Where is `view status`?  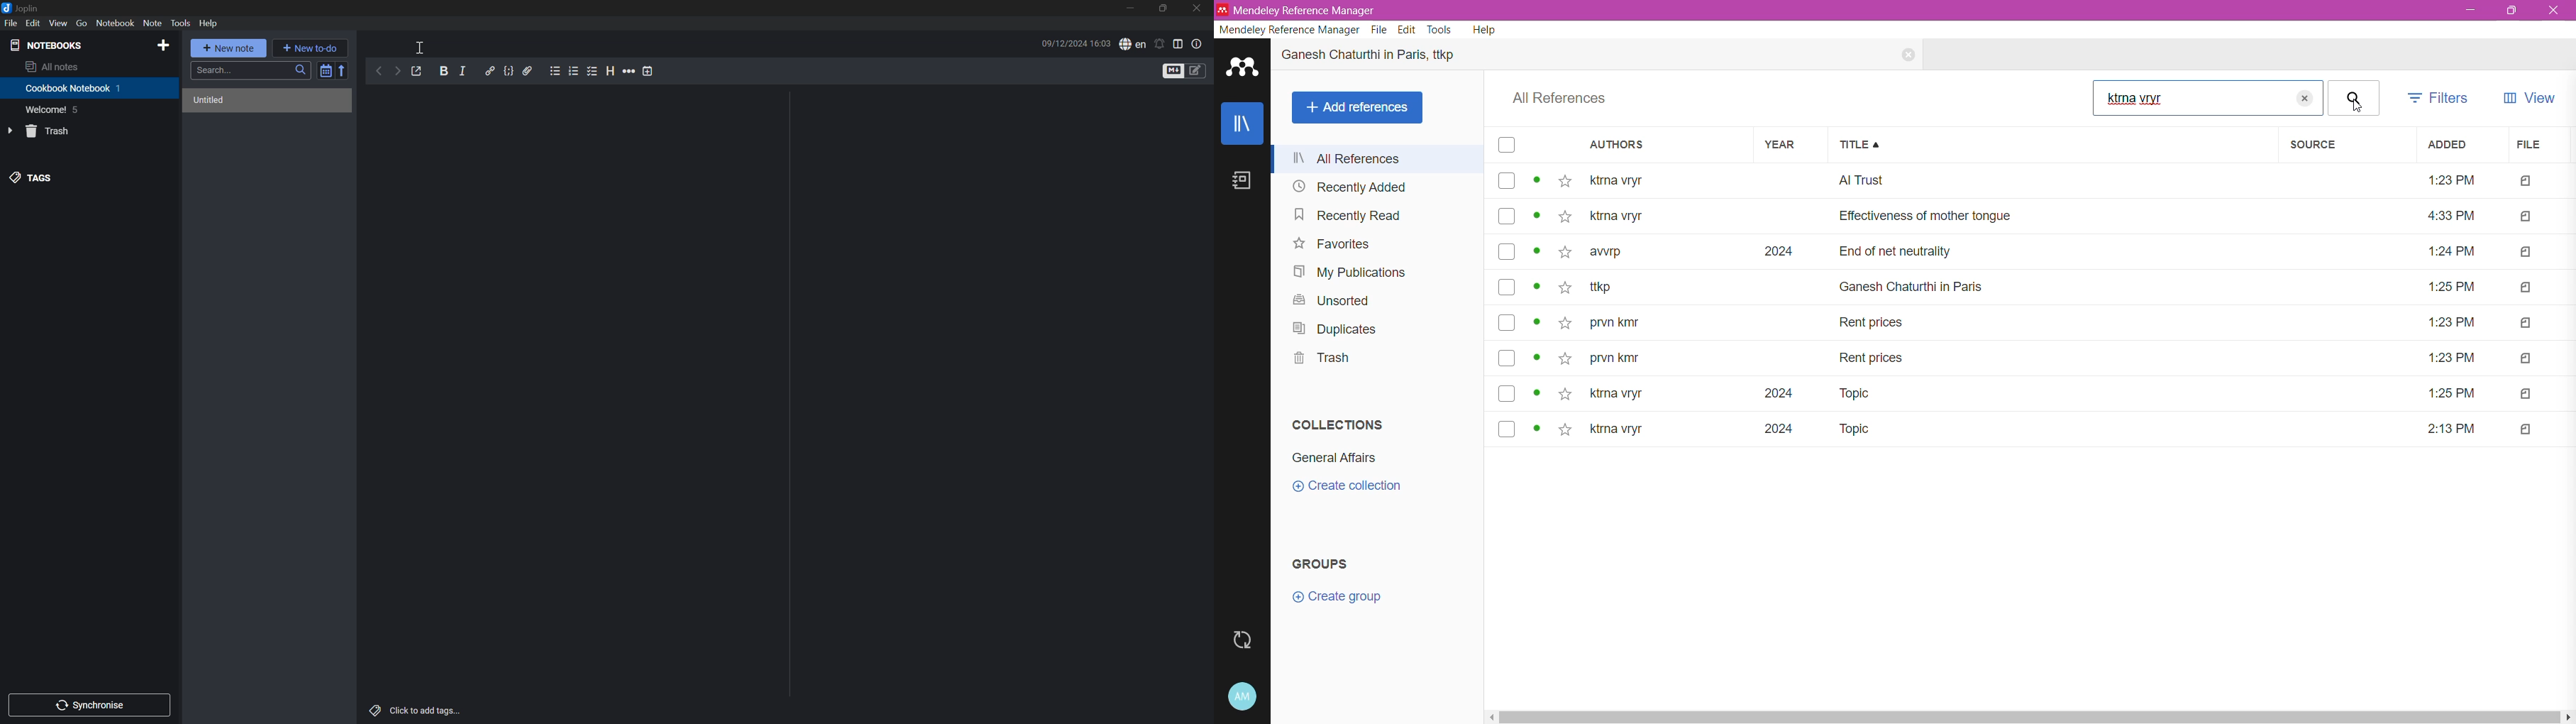
view status is located at coordinates (1538, 429).